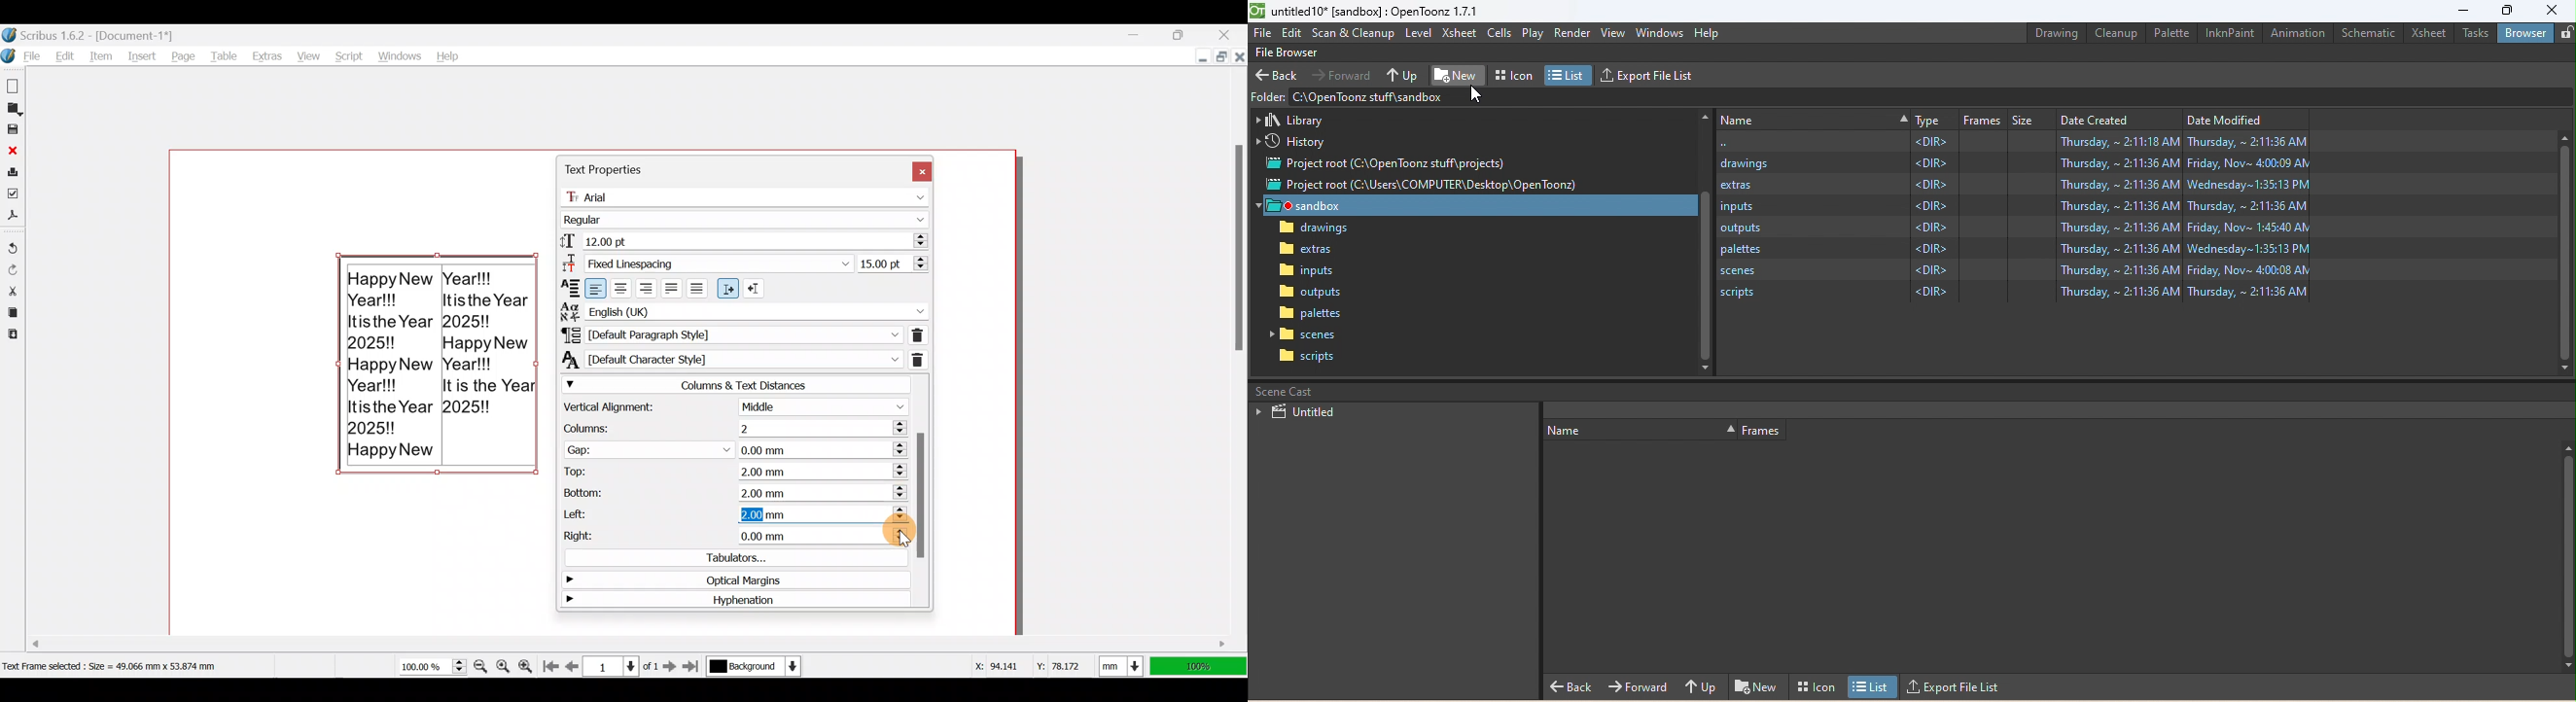 The height and width of the screenshot is (728, 2576). Describe the element at coordinates (729, 359) in the screenshot. I see `Character style of currently selected text/paragraph` at that location.